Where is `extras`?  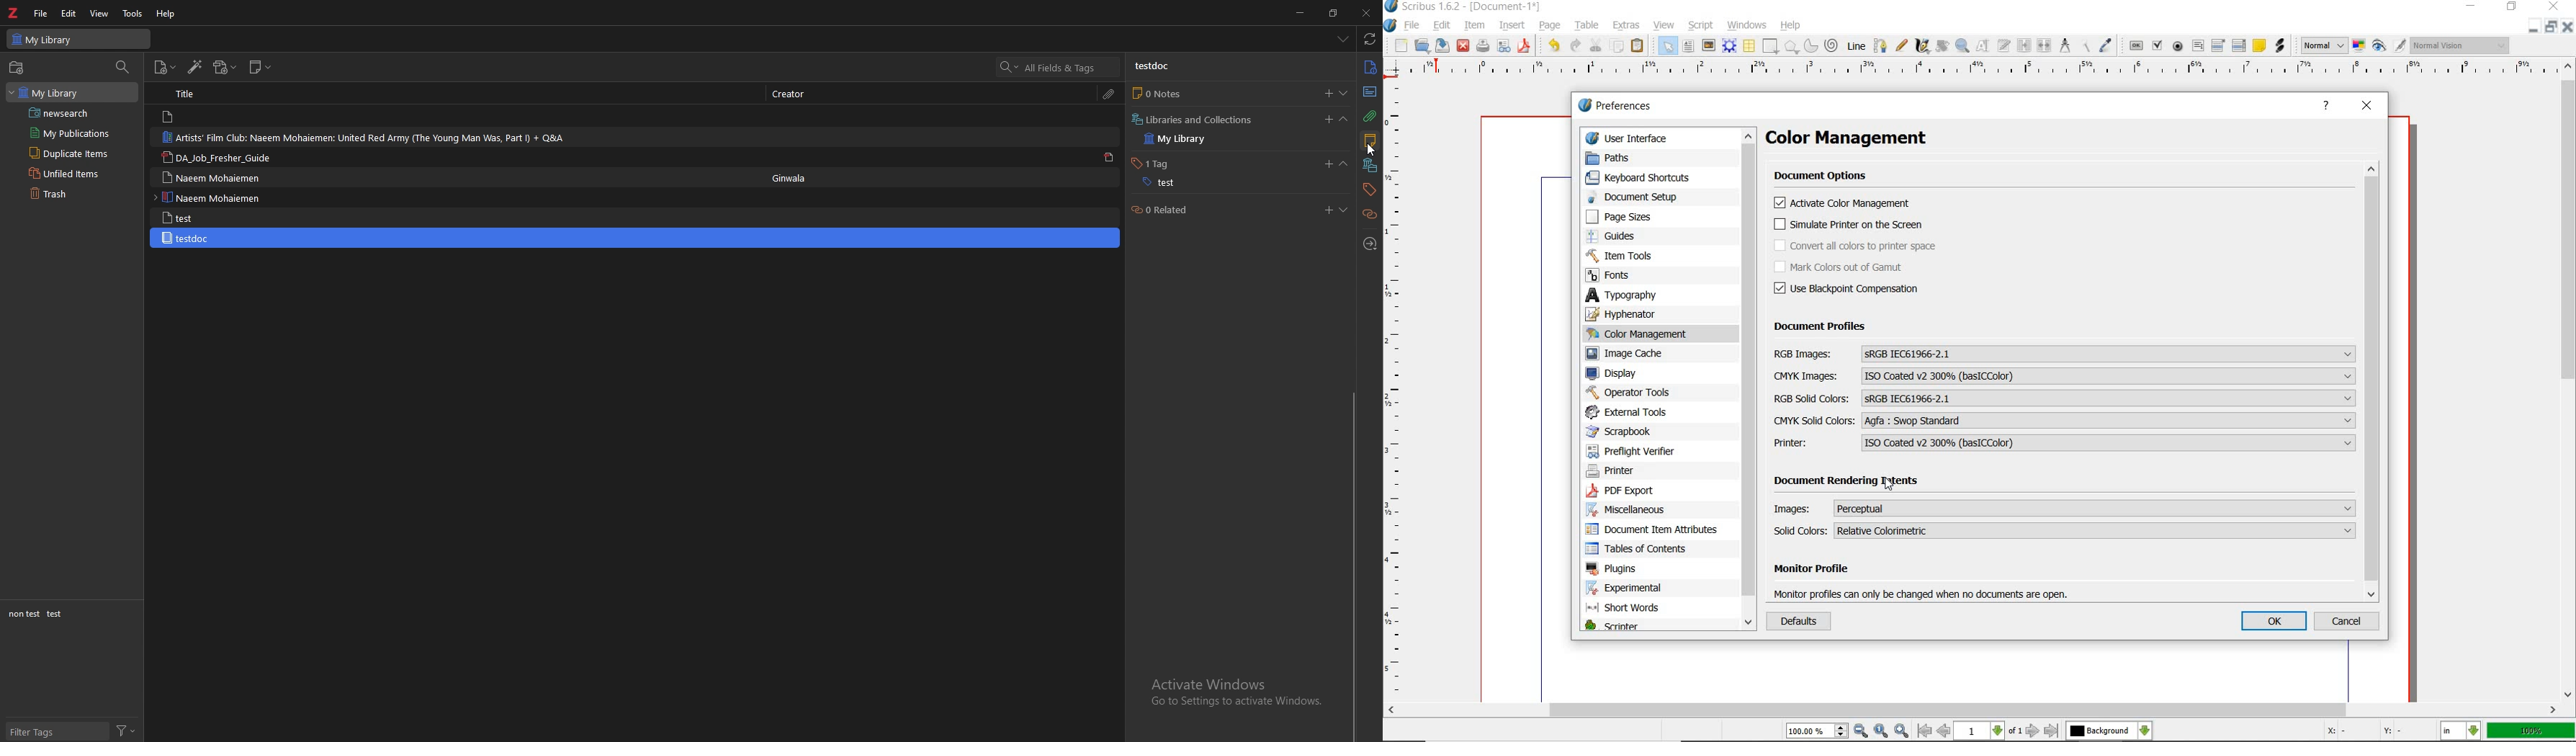
extras is located at coordinates (1628, 26).